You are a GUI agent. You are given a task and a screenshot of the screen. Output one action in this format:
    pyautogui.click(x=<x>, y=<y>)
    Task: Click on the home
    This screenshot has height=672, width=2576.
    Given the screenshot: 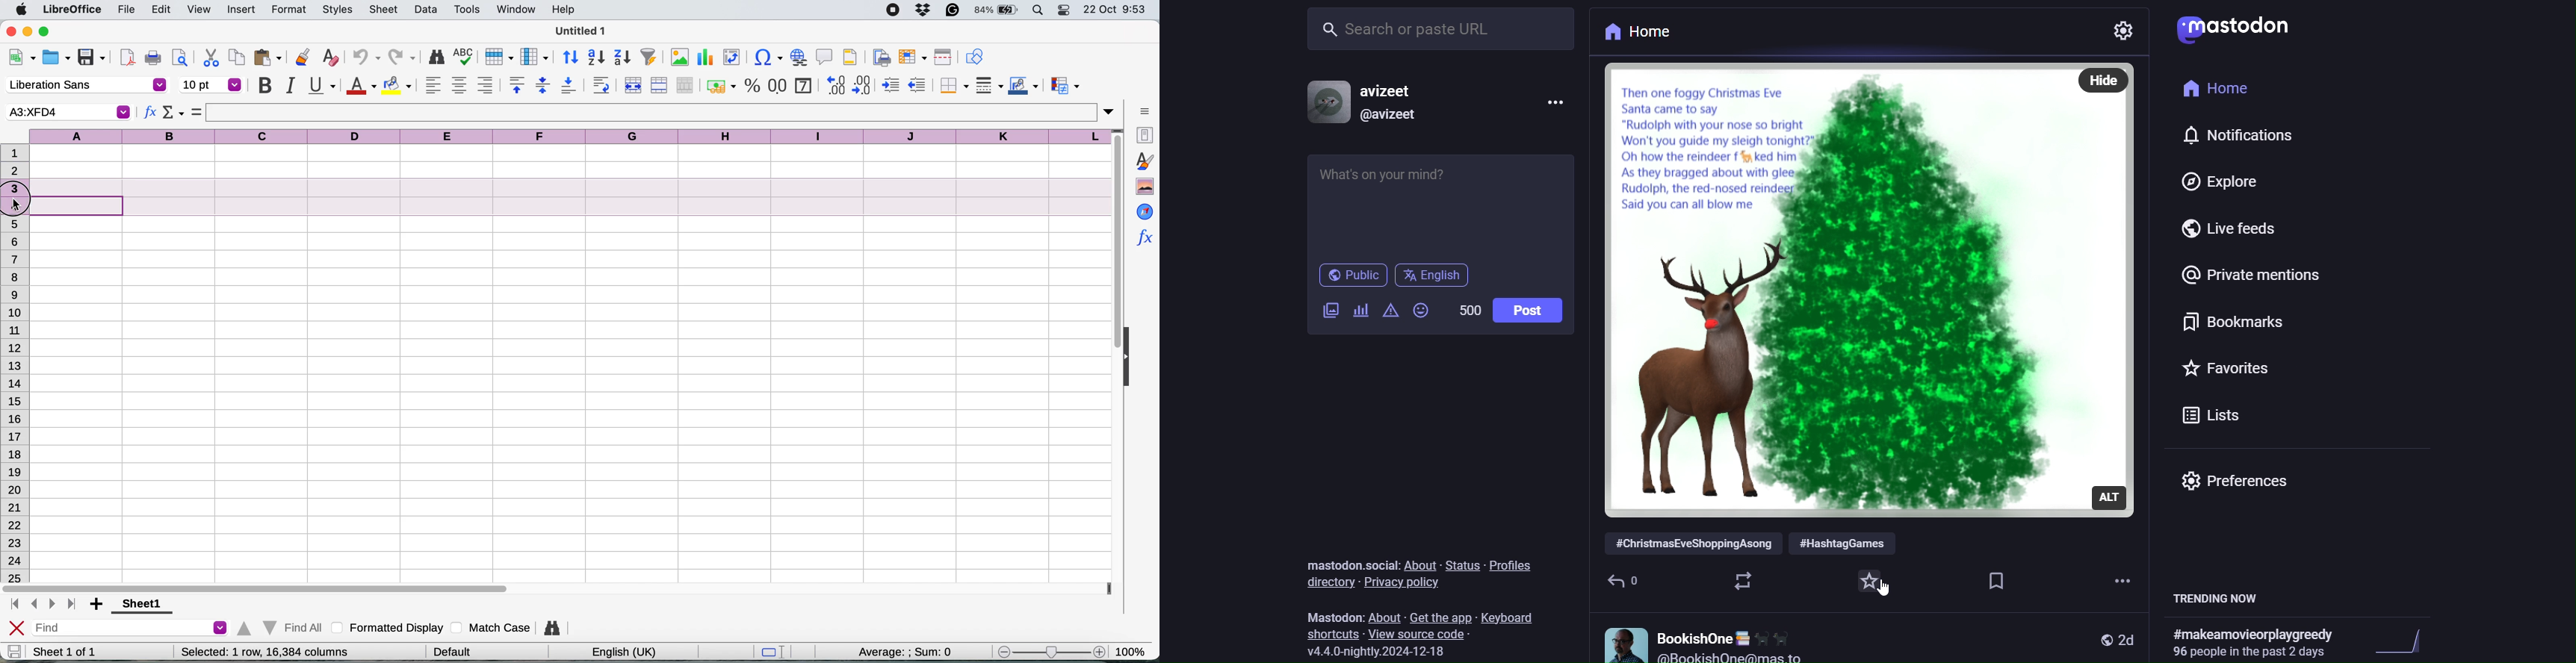 What is the action you would take?
    pyautogui.click(x=1637, y=34)
    